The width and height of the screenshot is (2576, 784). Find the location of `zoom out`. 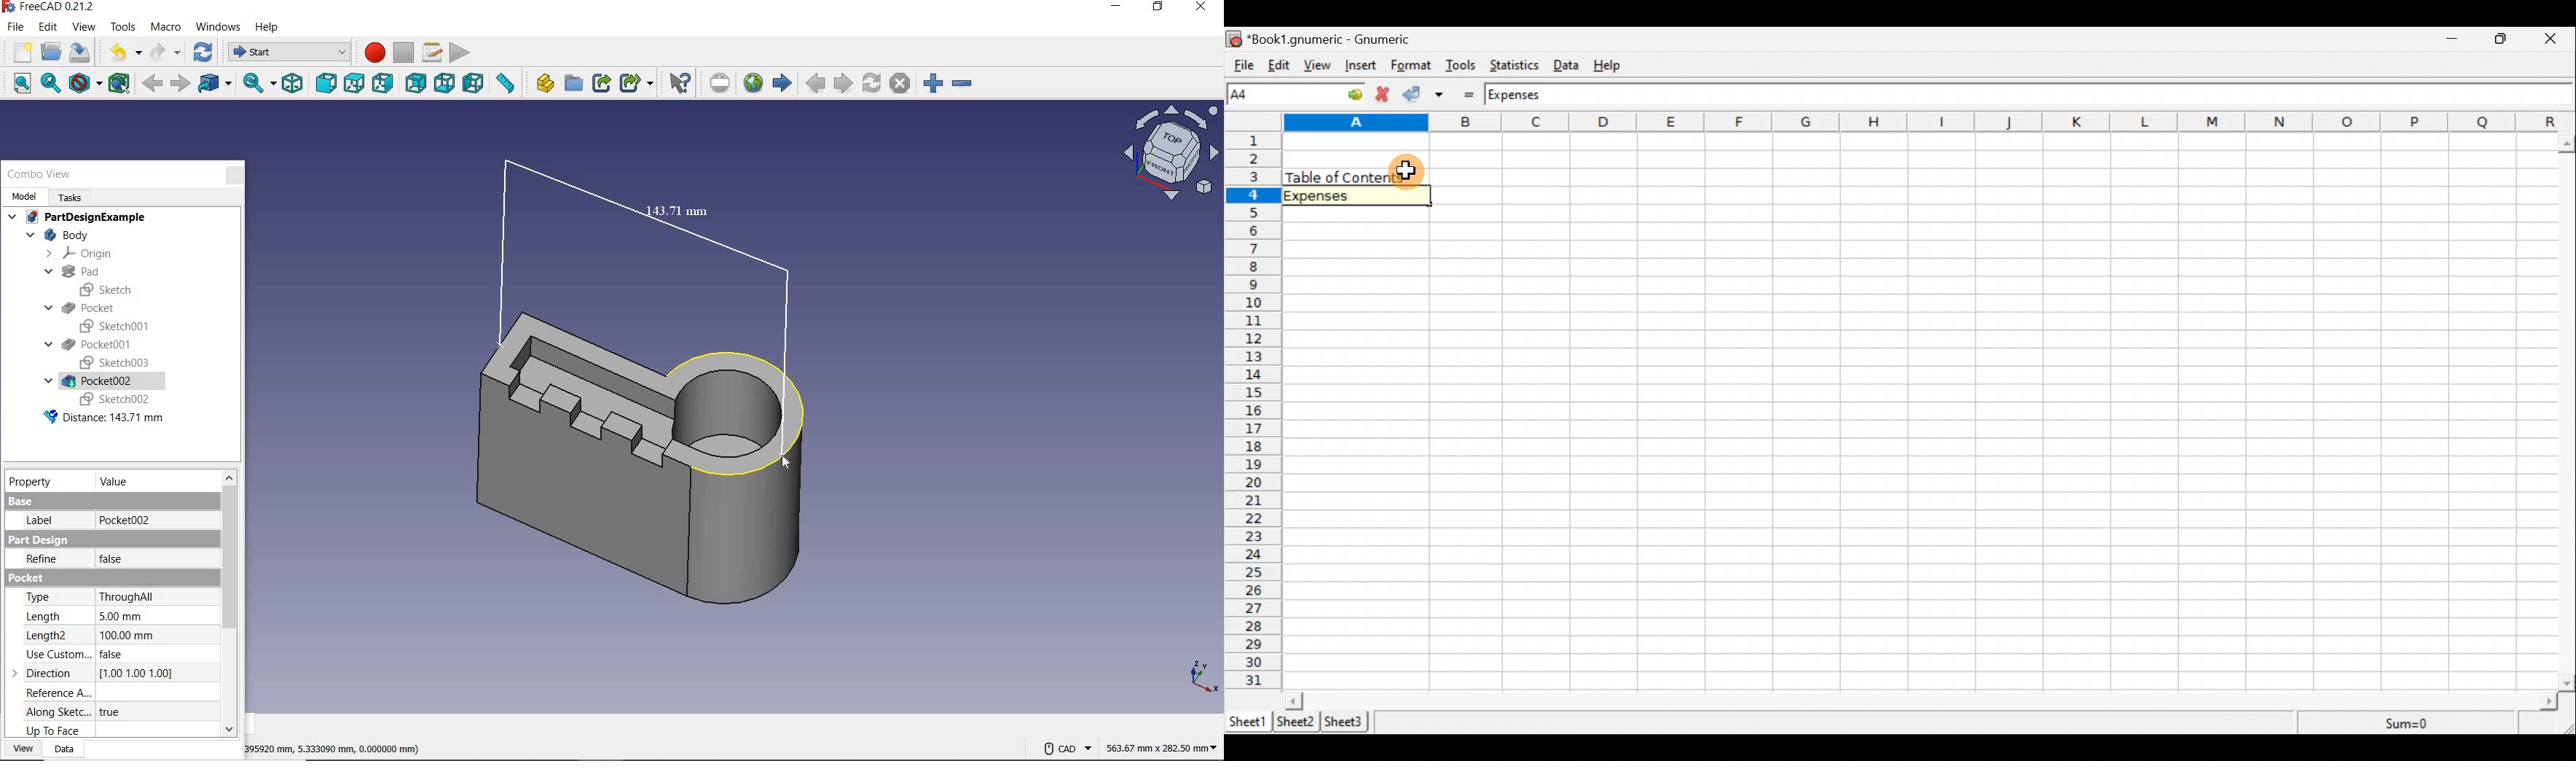

zoom out is located at coordinates (962, 85).